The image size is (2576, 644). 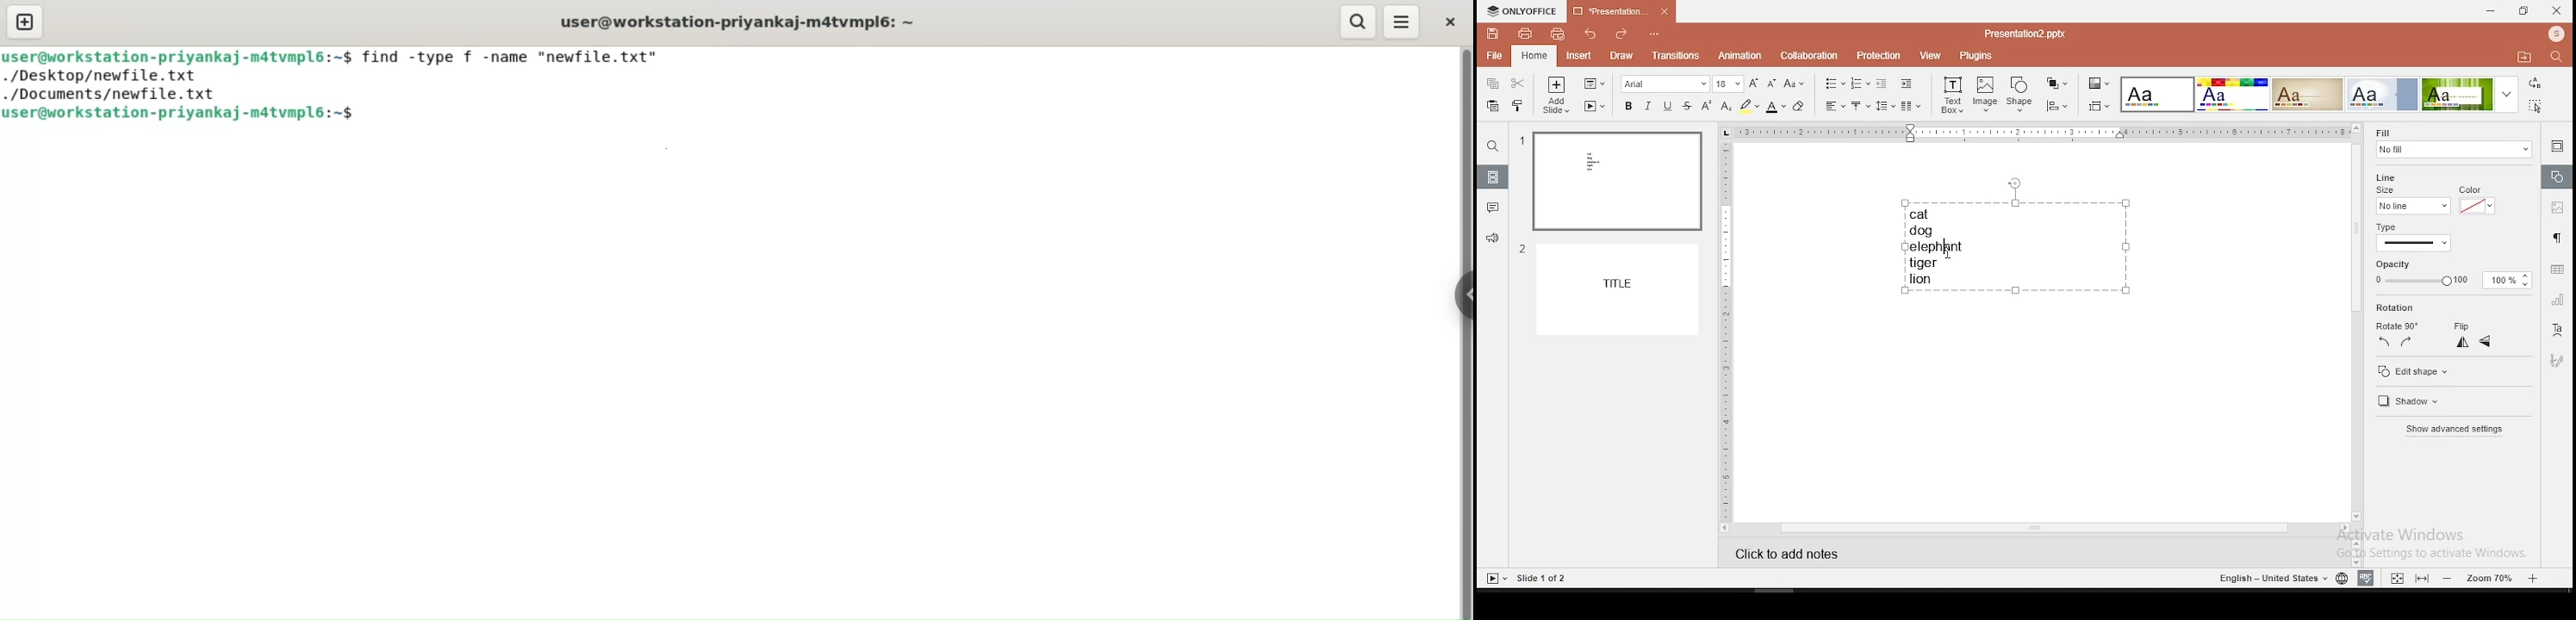 I want to click on columns, so click(x=1909, y=105).